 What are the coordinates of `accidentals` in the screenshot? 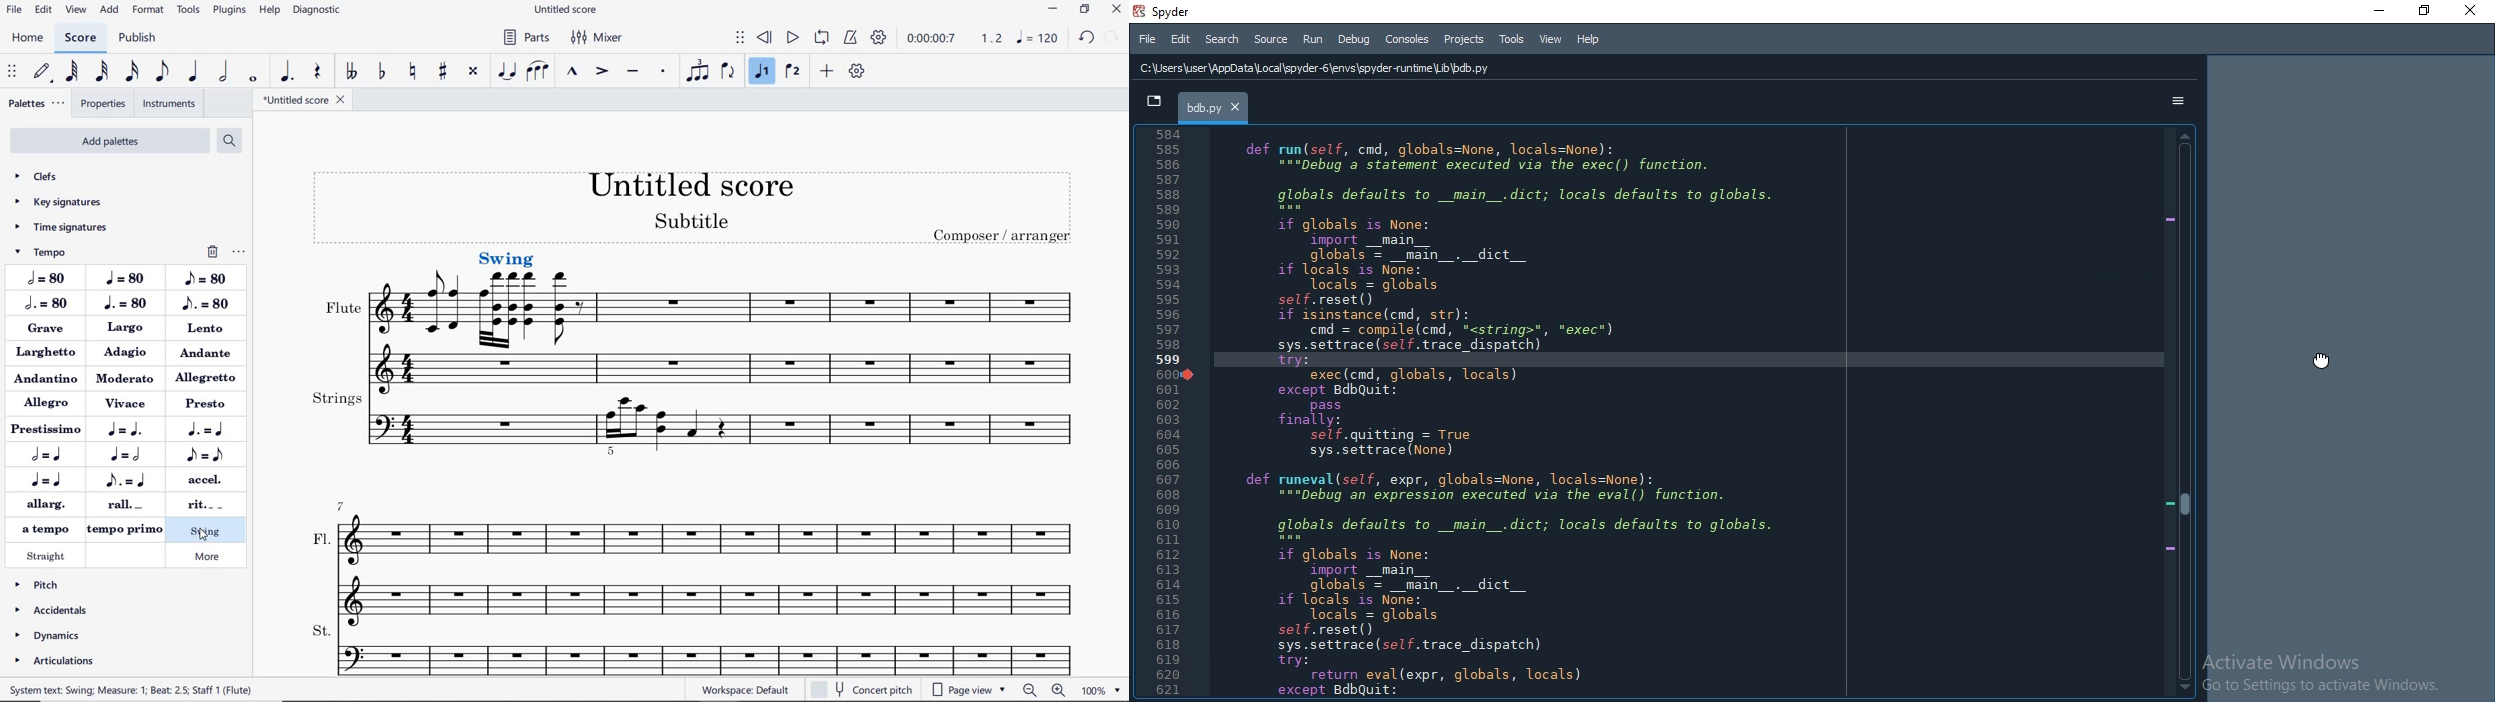 It's located at (52, 611).